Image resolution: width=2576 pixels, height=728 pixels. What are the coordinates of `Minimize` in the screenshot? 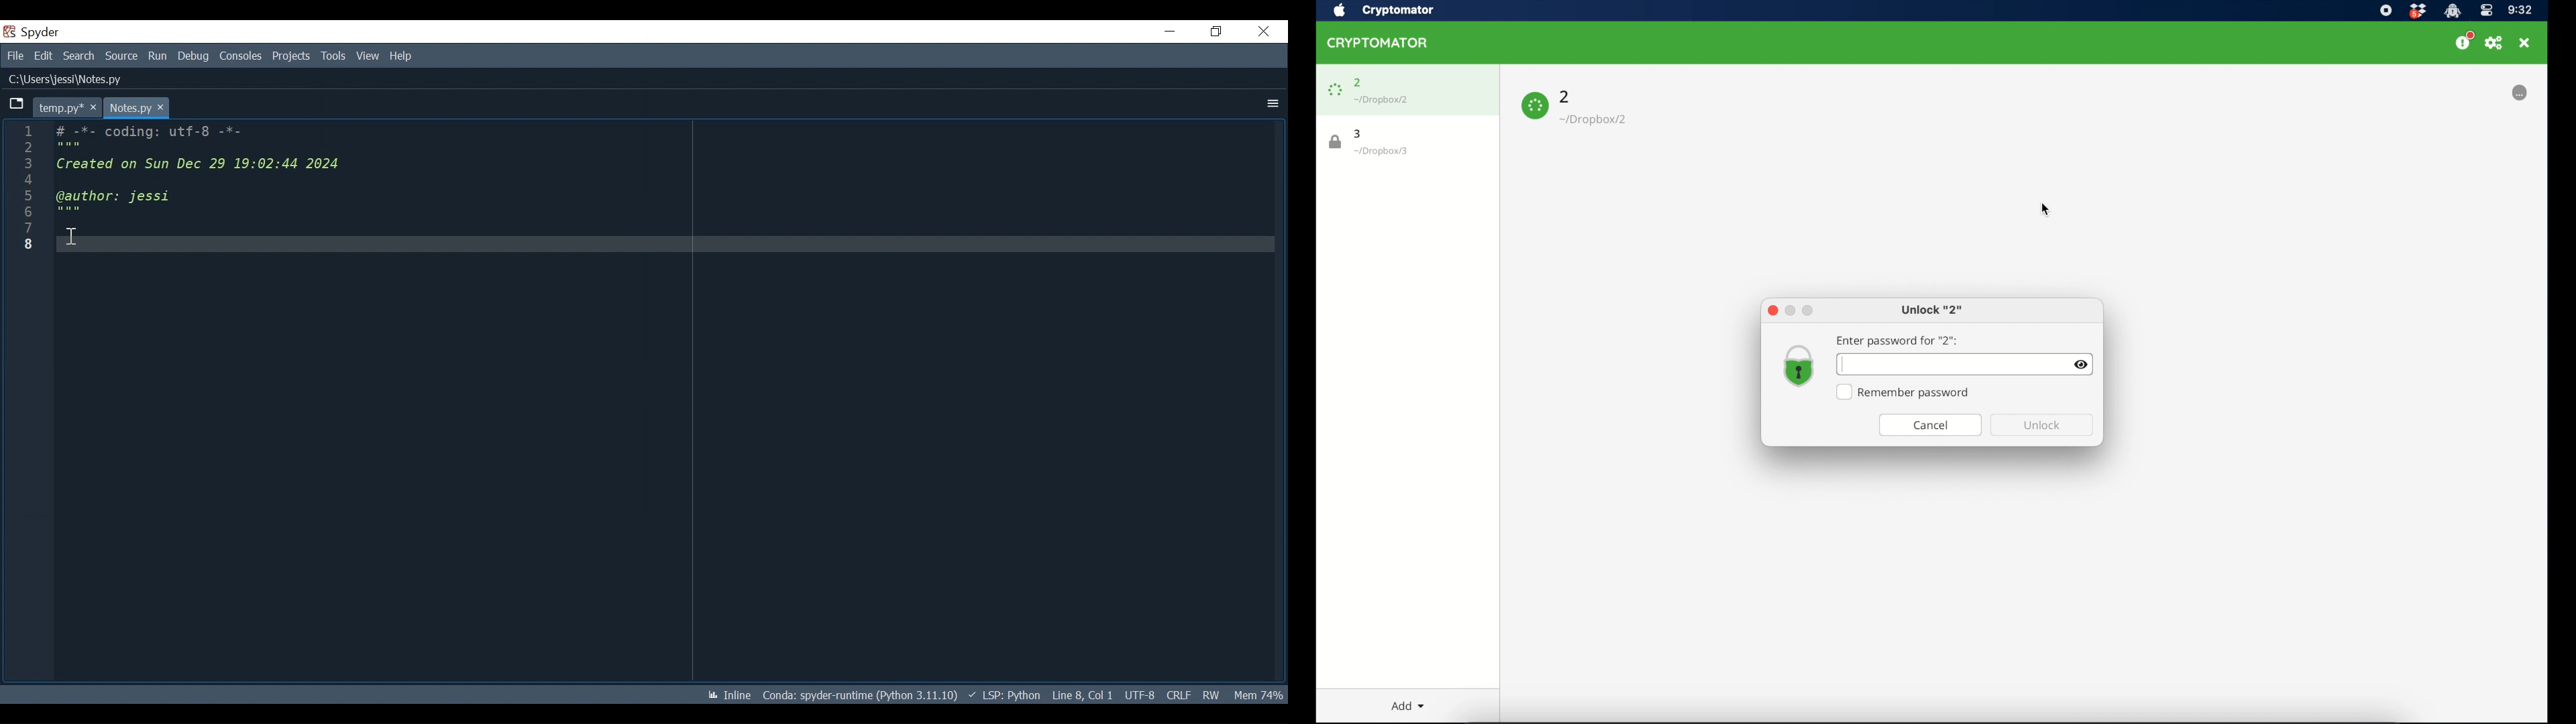 It's located at (1169, 31).